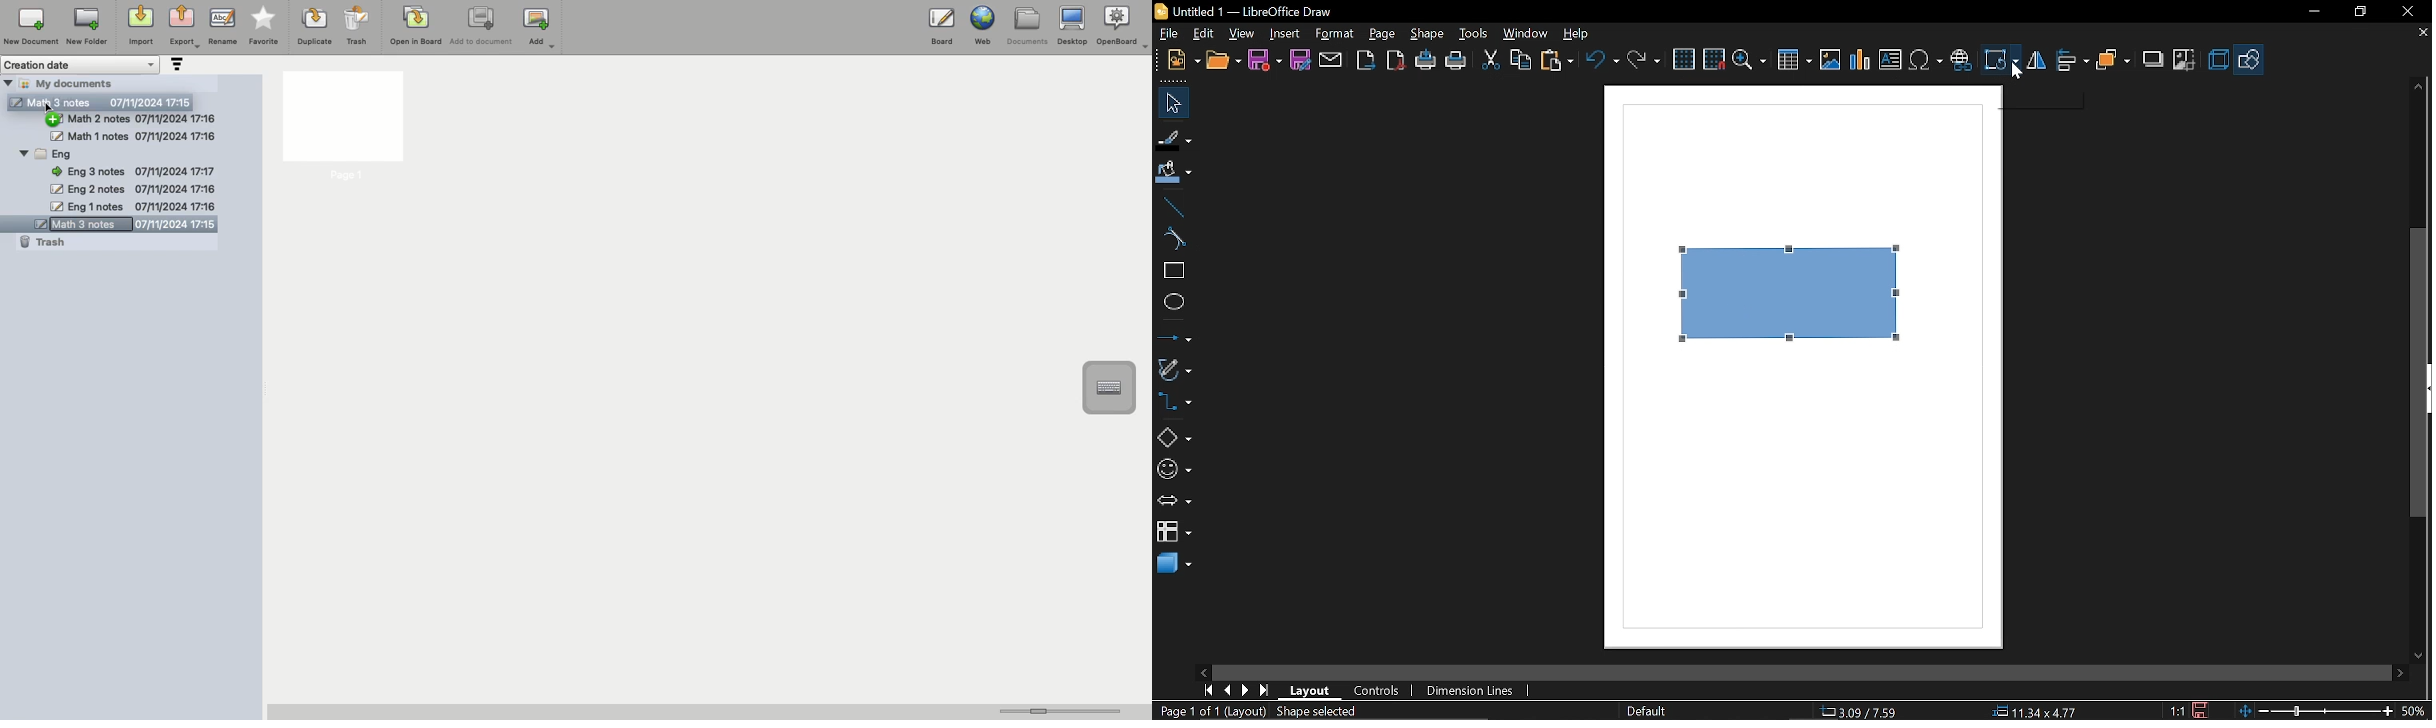 The image size is (2436, 728). What do you see at coordinates (1859, 60) in the screenshot?
I see `Insert chart` at bounding box center [1859, 60].